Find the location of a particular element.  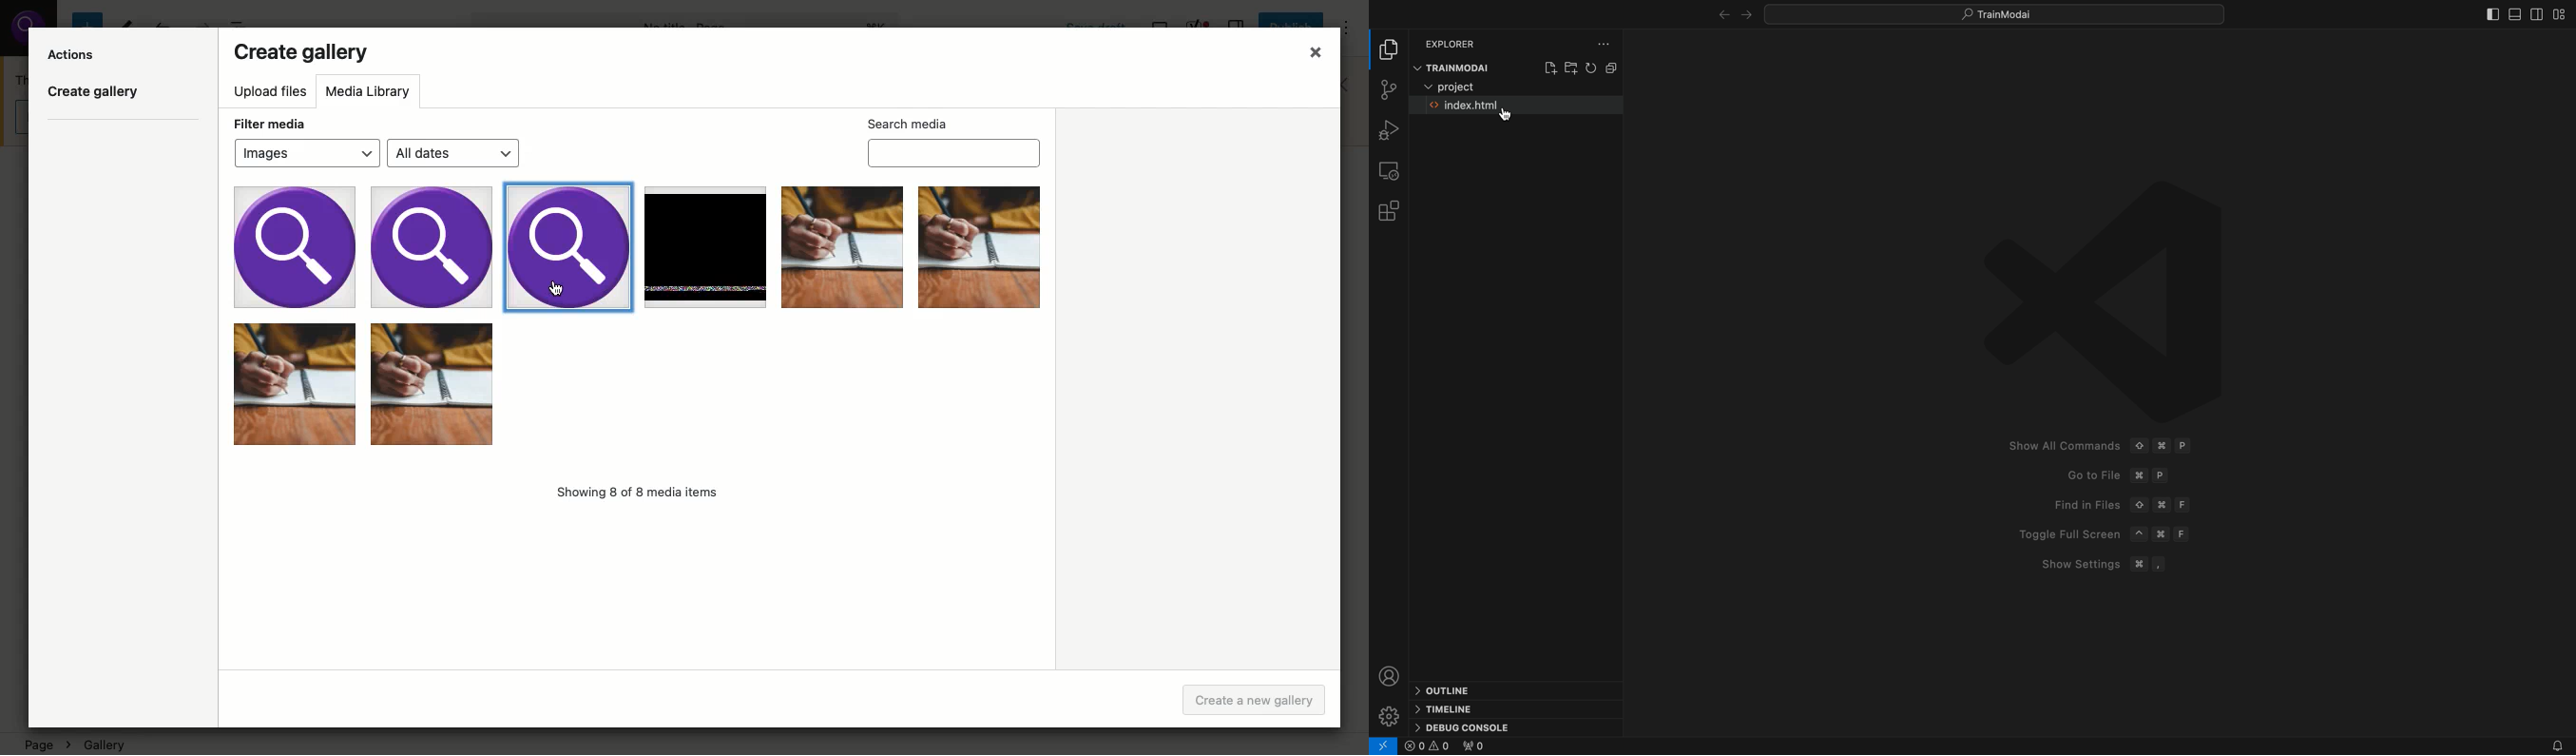

Images is located at coordinates (306, 152).